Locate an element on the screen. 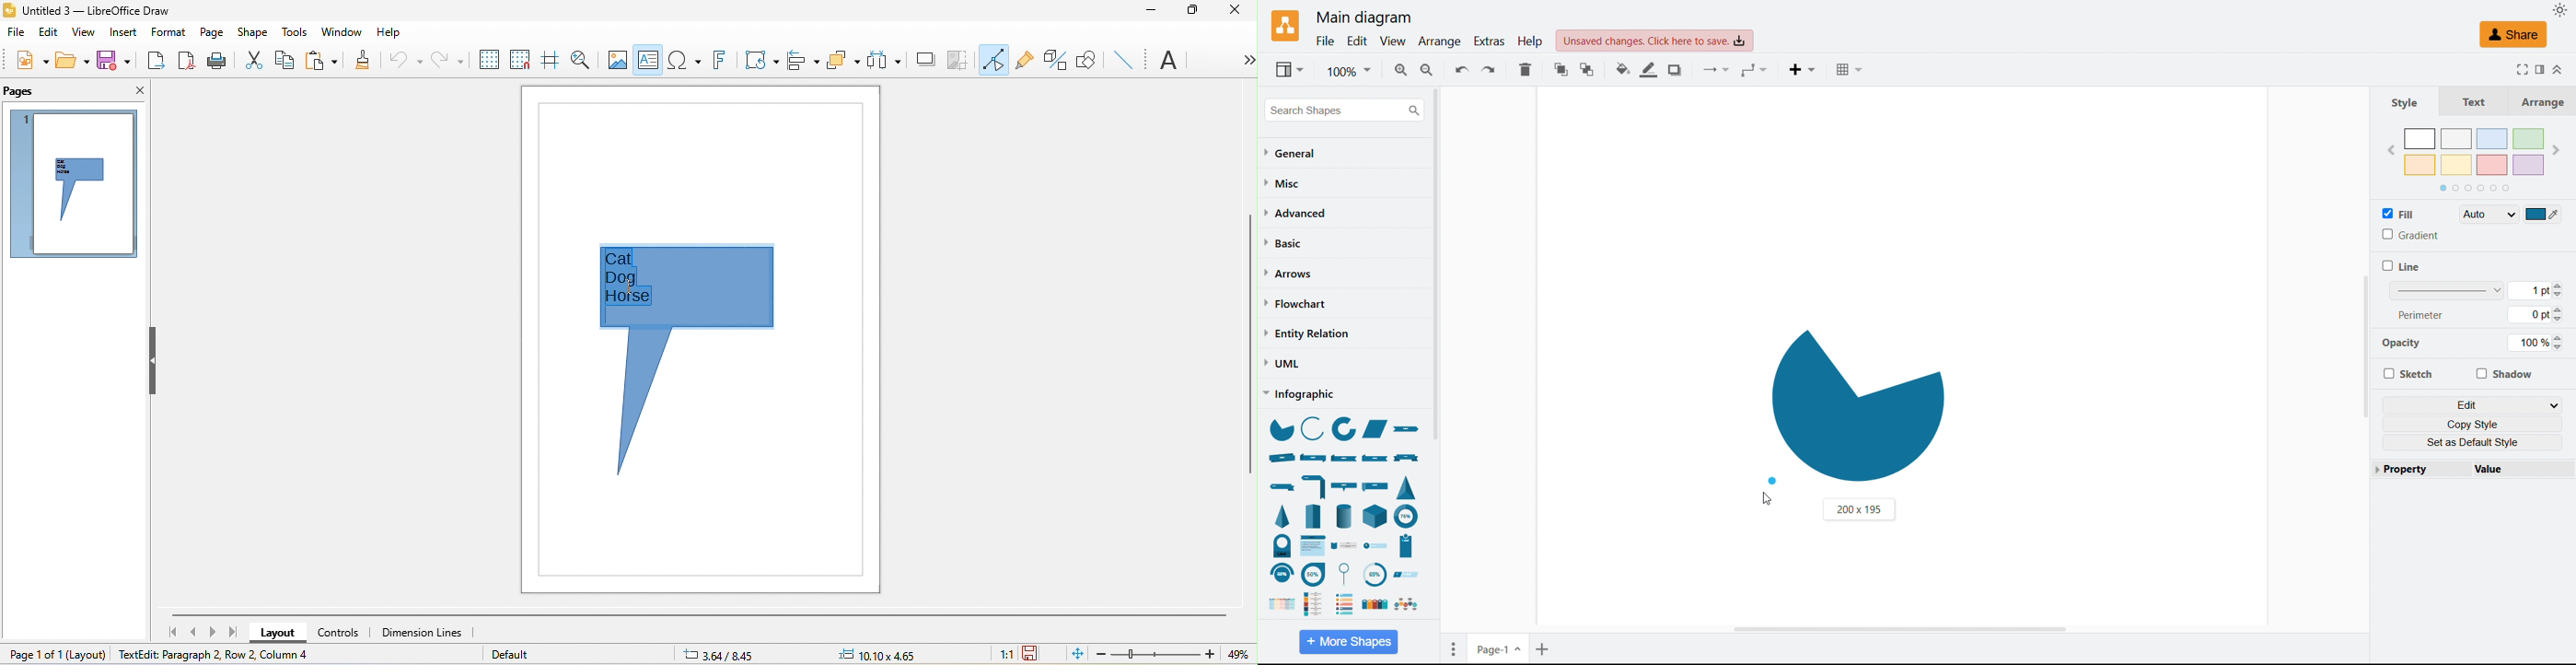 The width and height of the screenshot is (2576, 672). Set line width  is located at coordinates (2476, 290).